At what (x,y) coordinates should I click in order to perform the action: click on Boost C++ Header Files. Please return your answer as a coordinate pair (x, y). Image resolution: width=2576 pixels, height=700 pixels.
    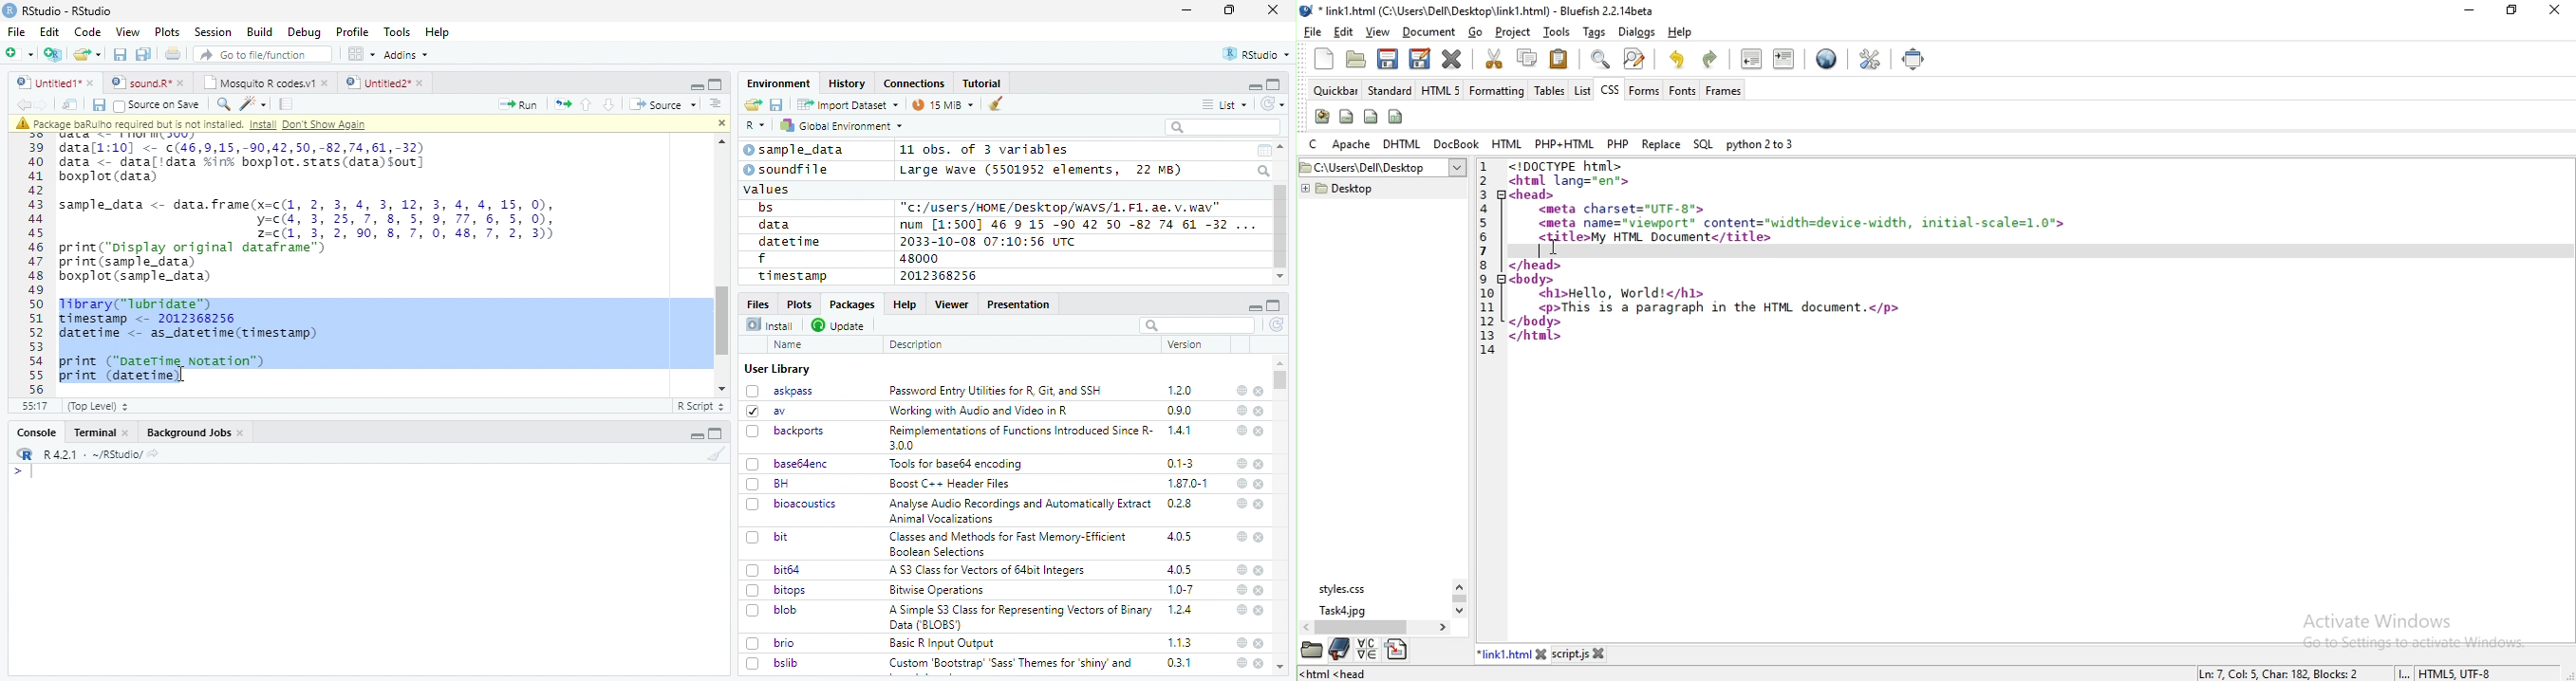
    Looking at the image, I should click on (947, 485).